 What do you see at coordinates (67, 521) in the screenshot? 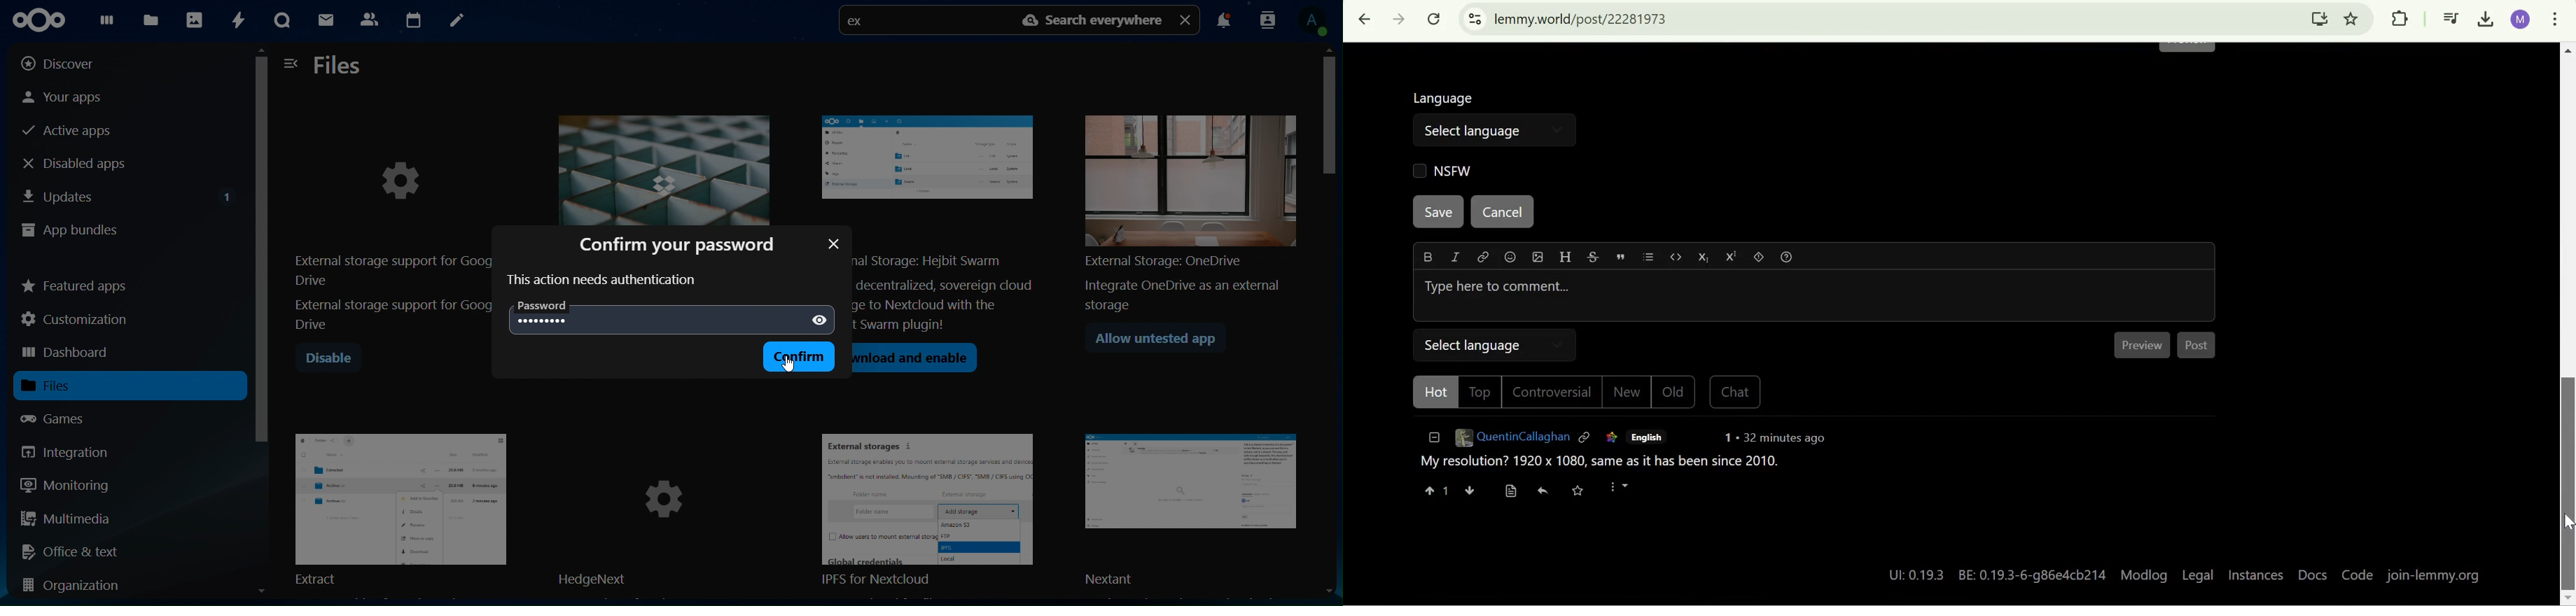
I see `multimedia` at bounding box center [67, 521].